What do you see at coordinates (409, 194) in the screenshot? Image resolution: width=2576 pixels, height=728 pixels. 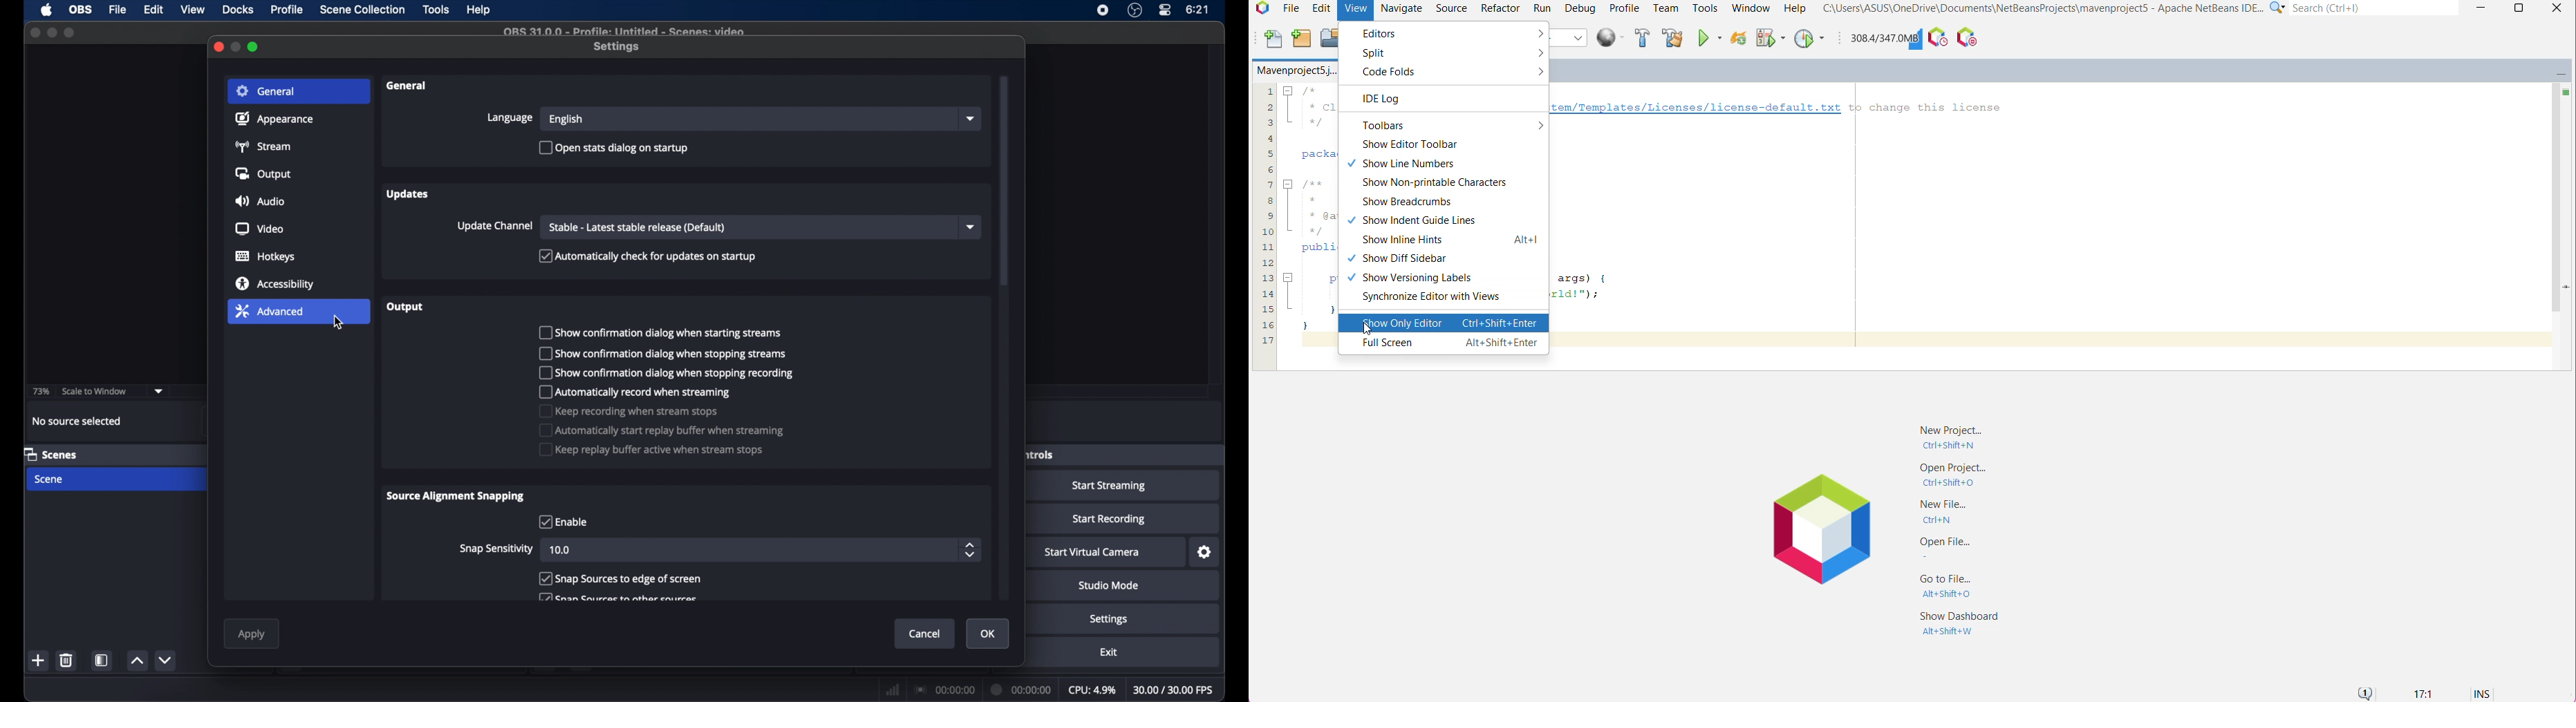 I see `updates` at bounding box center [409, 194].